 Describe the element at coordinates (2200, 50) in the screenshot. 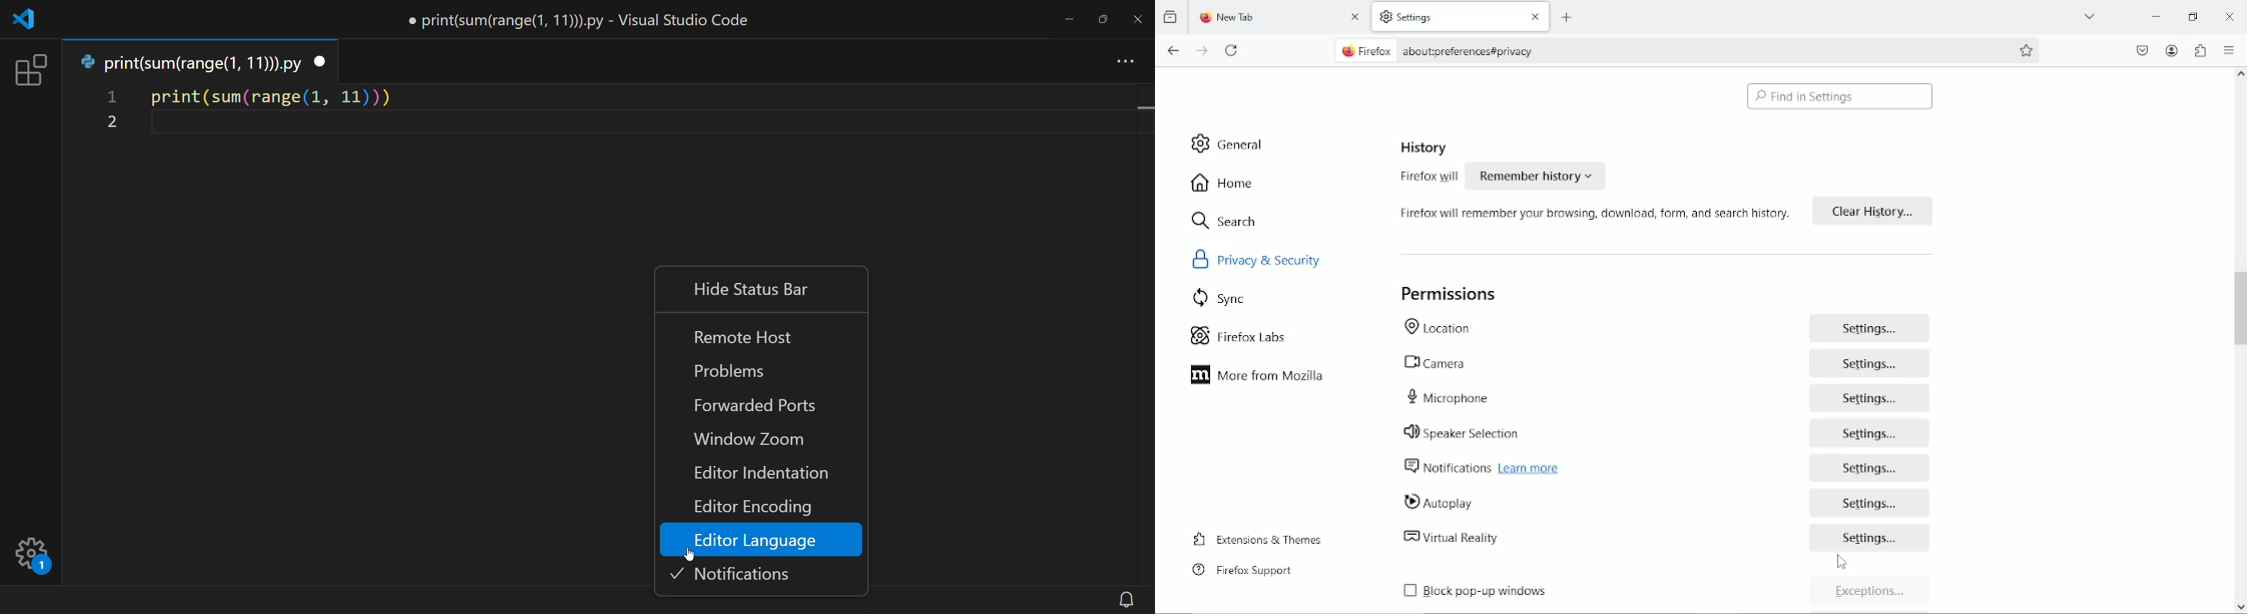

I see `extensions` at that location.